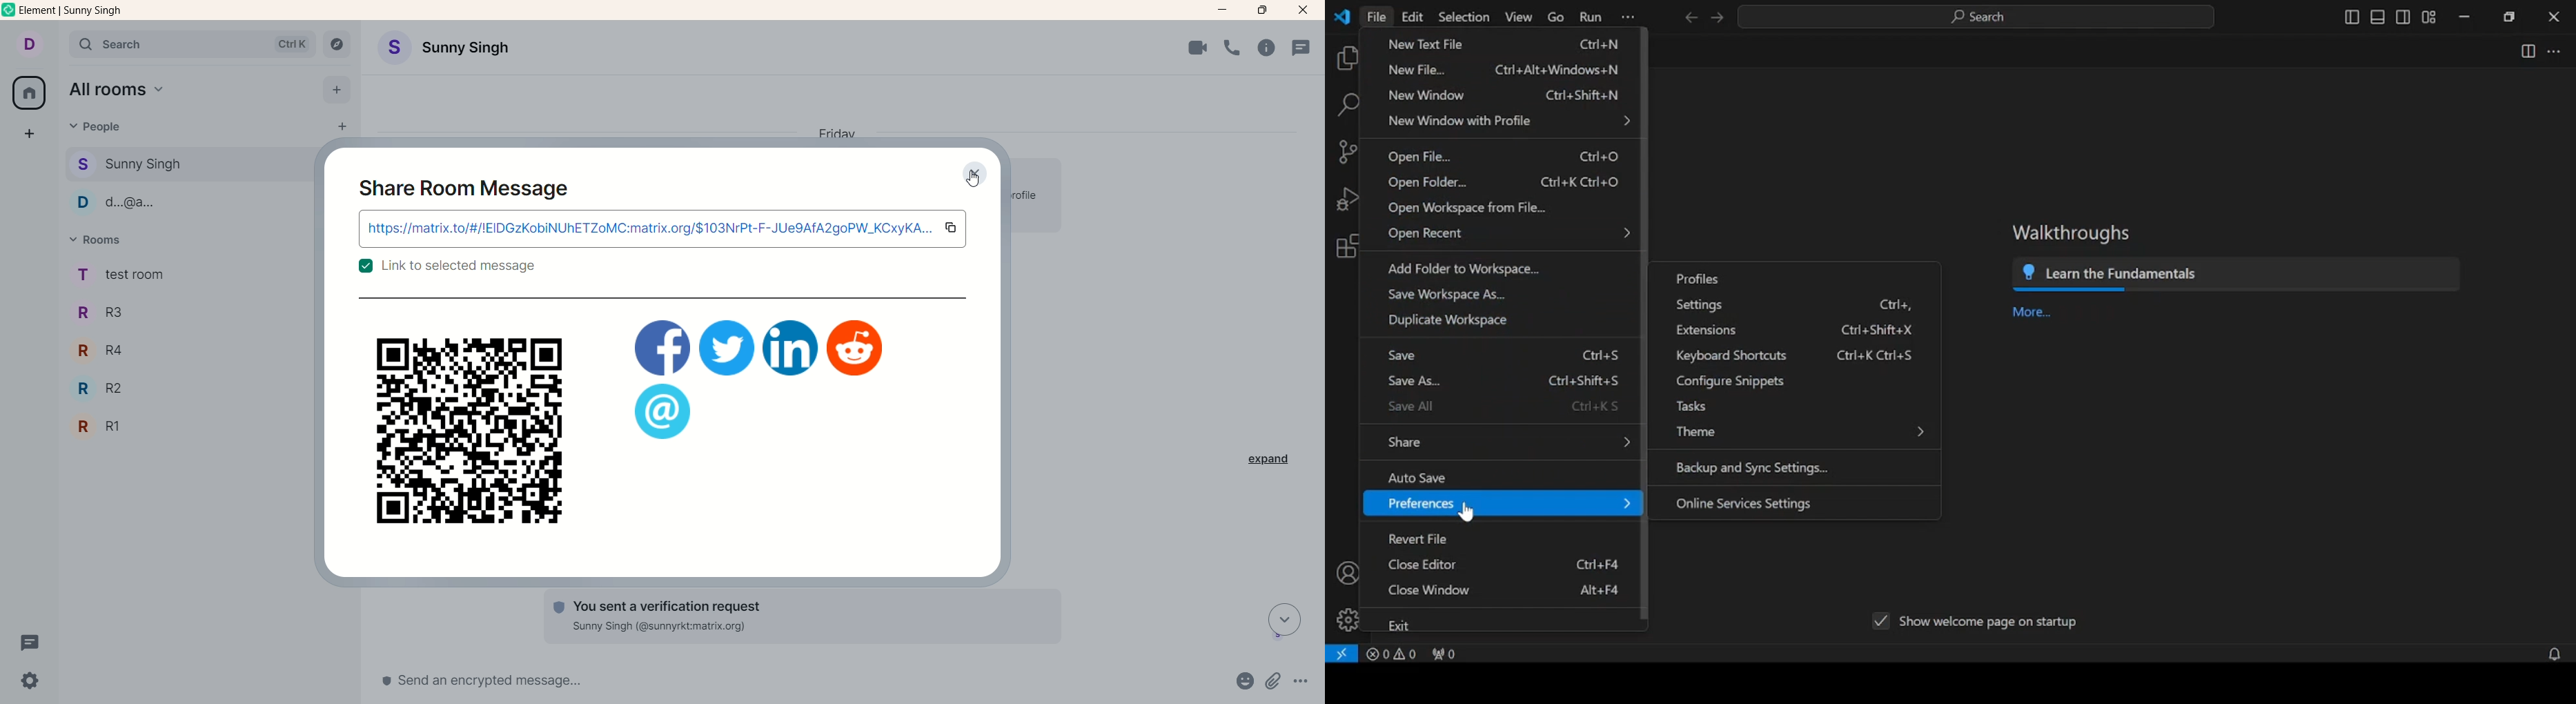 The image size is (2576, 728). Describe the element at coordinates (106, 315) in the screenshot. I see `R3` at that location.